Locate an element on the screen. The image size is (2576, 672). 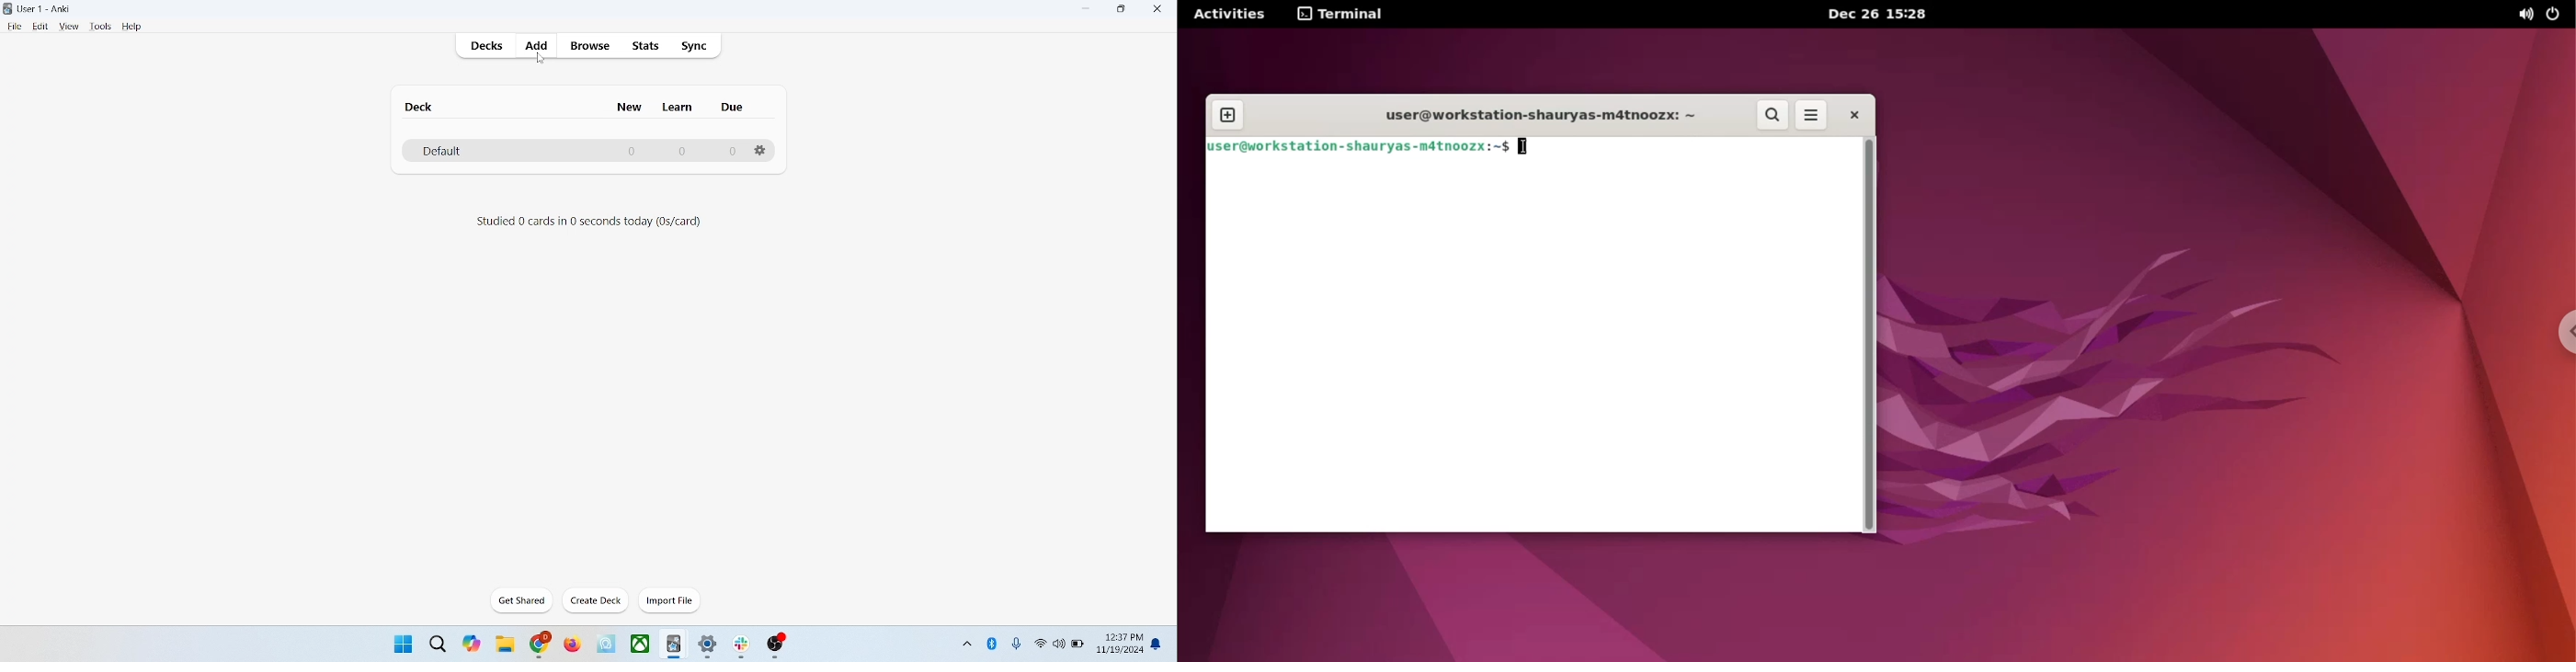
icon is located at coordinates (777, 646).